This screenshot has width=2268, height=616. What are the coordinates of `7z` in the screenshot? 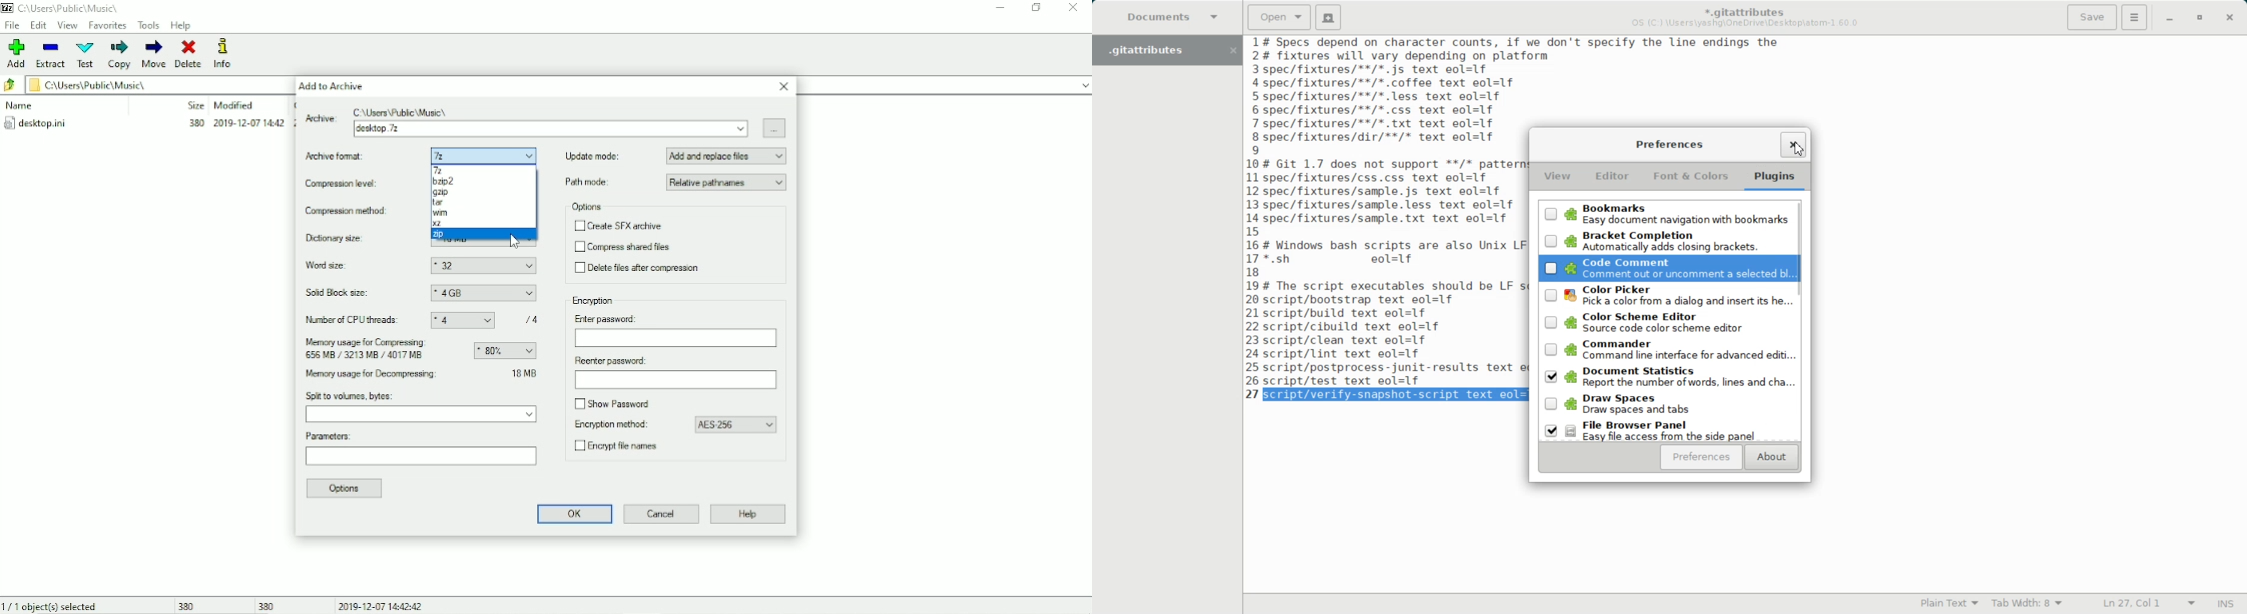 It's located at (440, 155).